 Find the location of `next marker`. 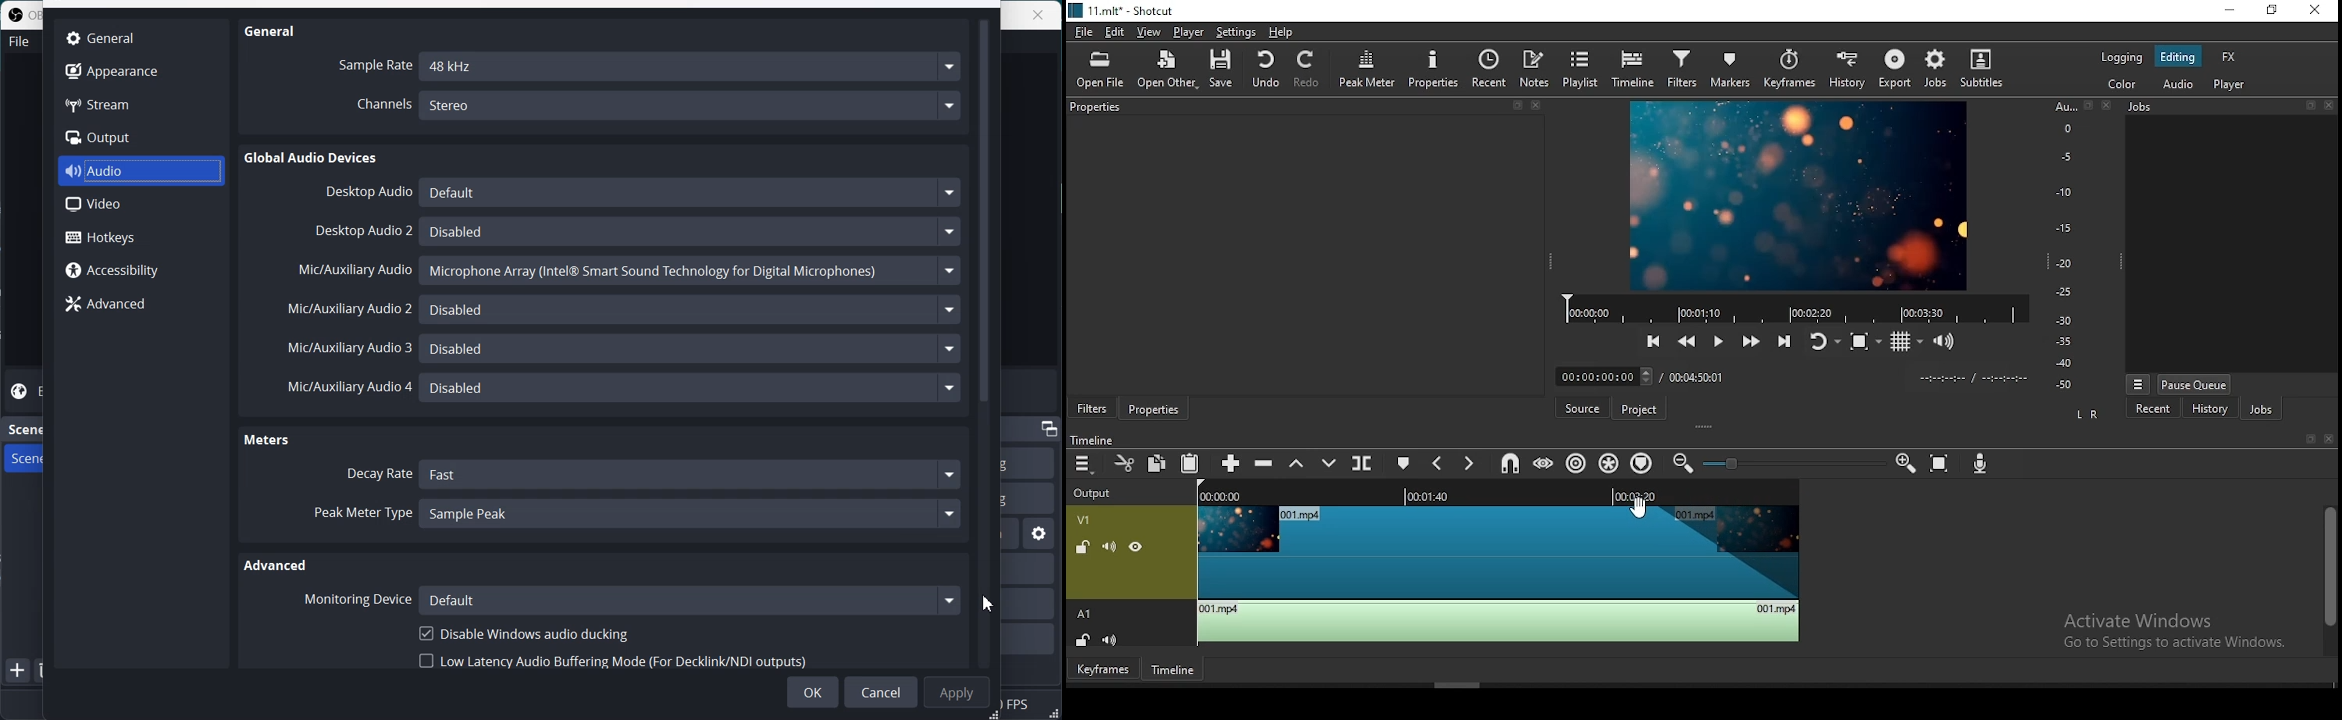

next marker is located at coordinates (1472, 462).